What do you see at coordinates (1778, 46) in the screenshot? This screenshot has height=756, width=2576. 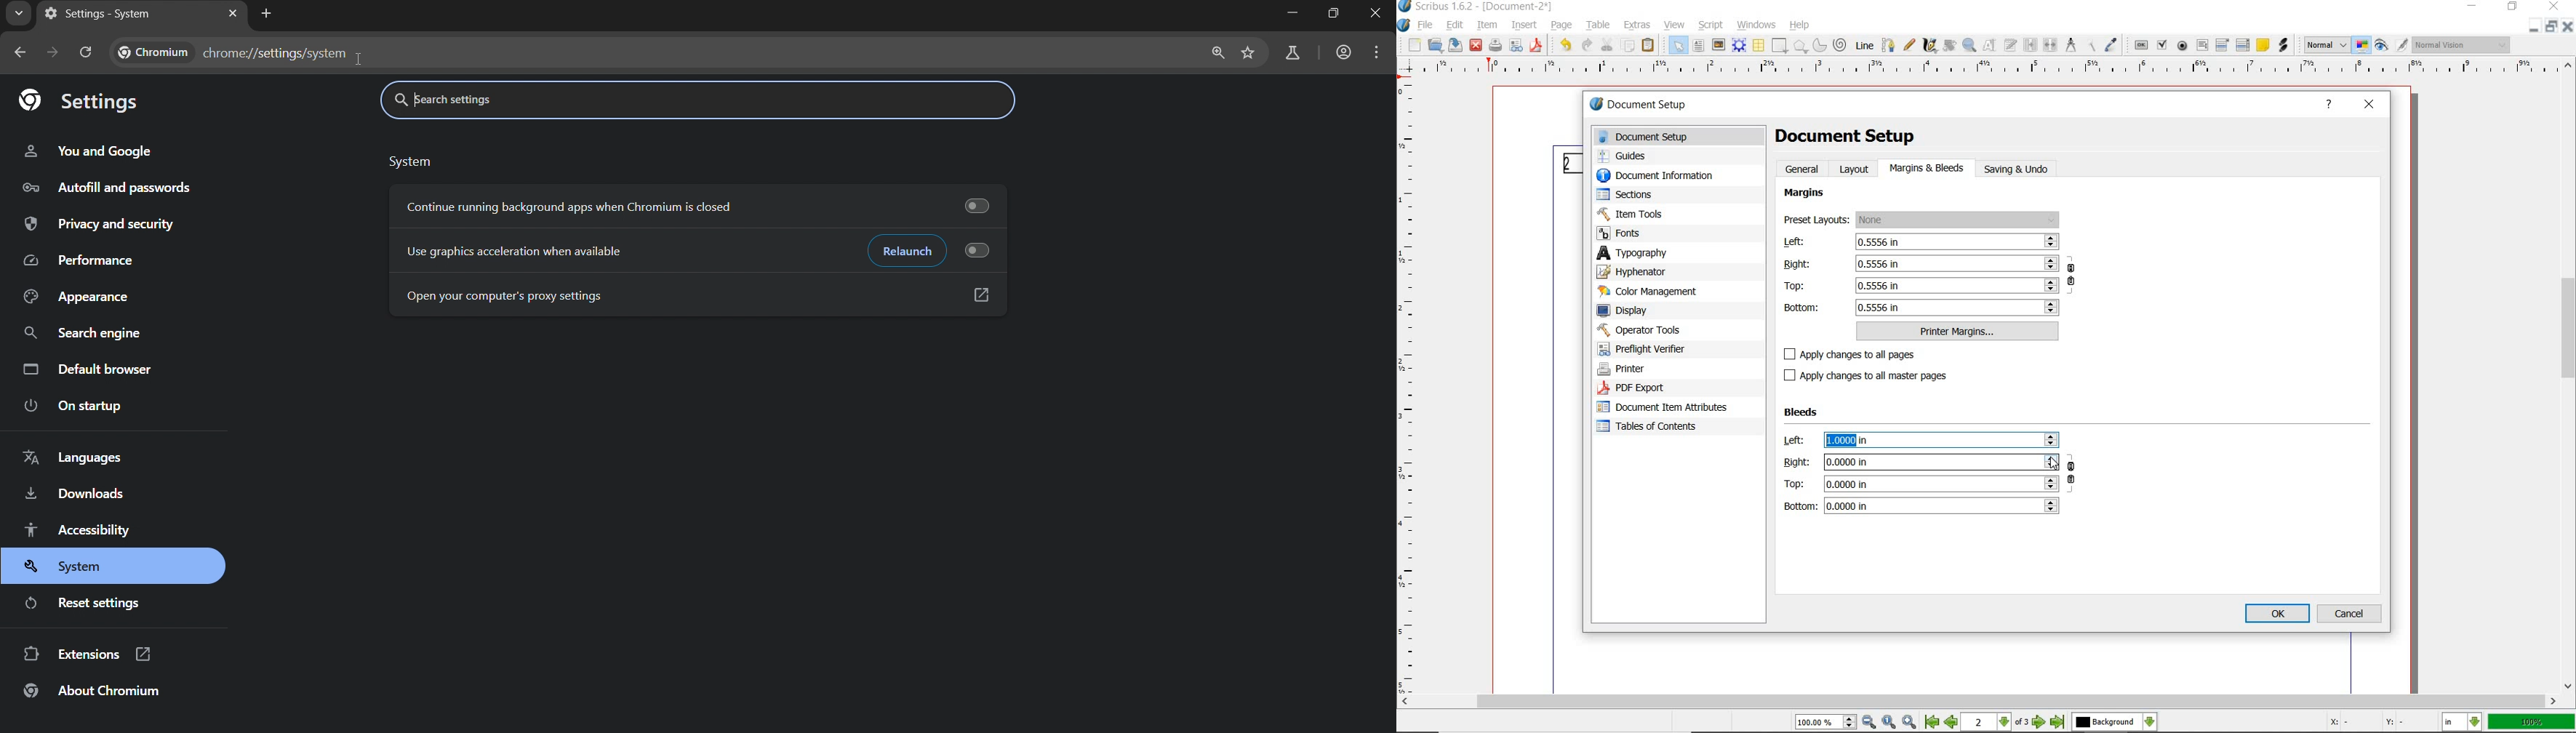 I see `shape` at bounding box center [1778, 46].